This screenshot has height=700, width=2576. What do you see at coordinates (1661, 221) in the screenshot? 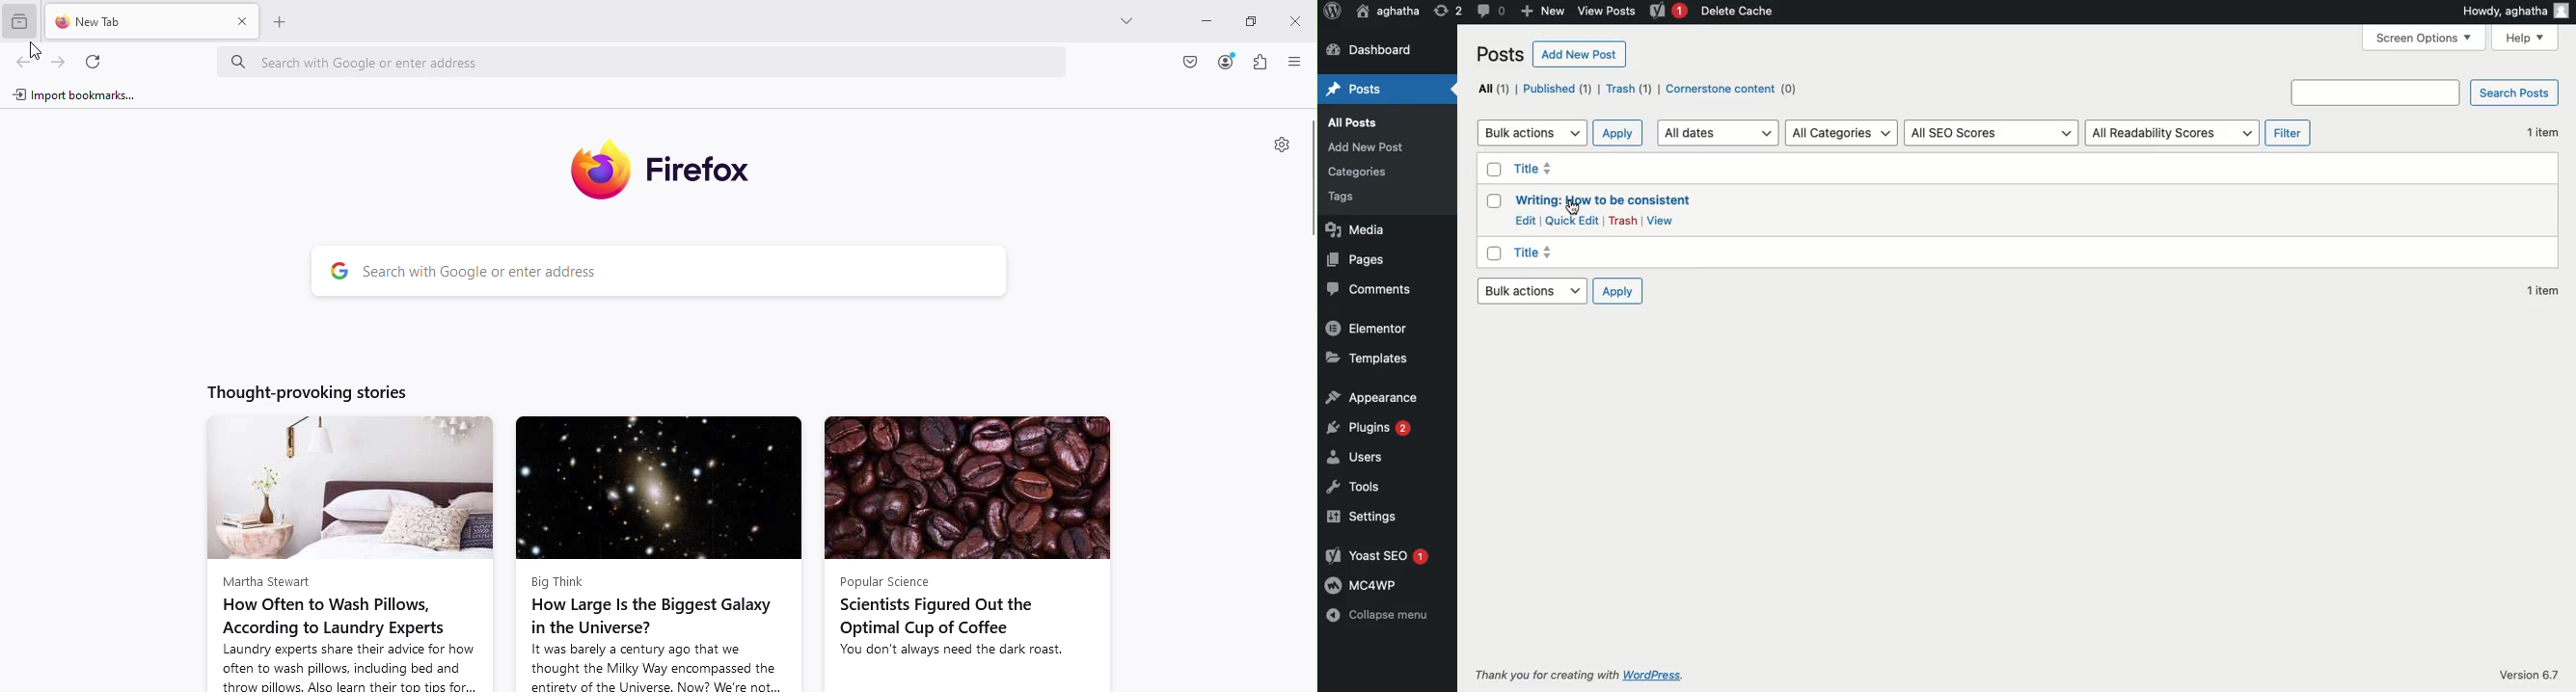
I see `View` at bounding box center [1661, 221].